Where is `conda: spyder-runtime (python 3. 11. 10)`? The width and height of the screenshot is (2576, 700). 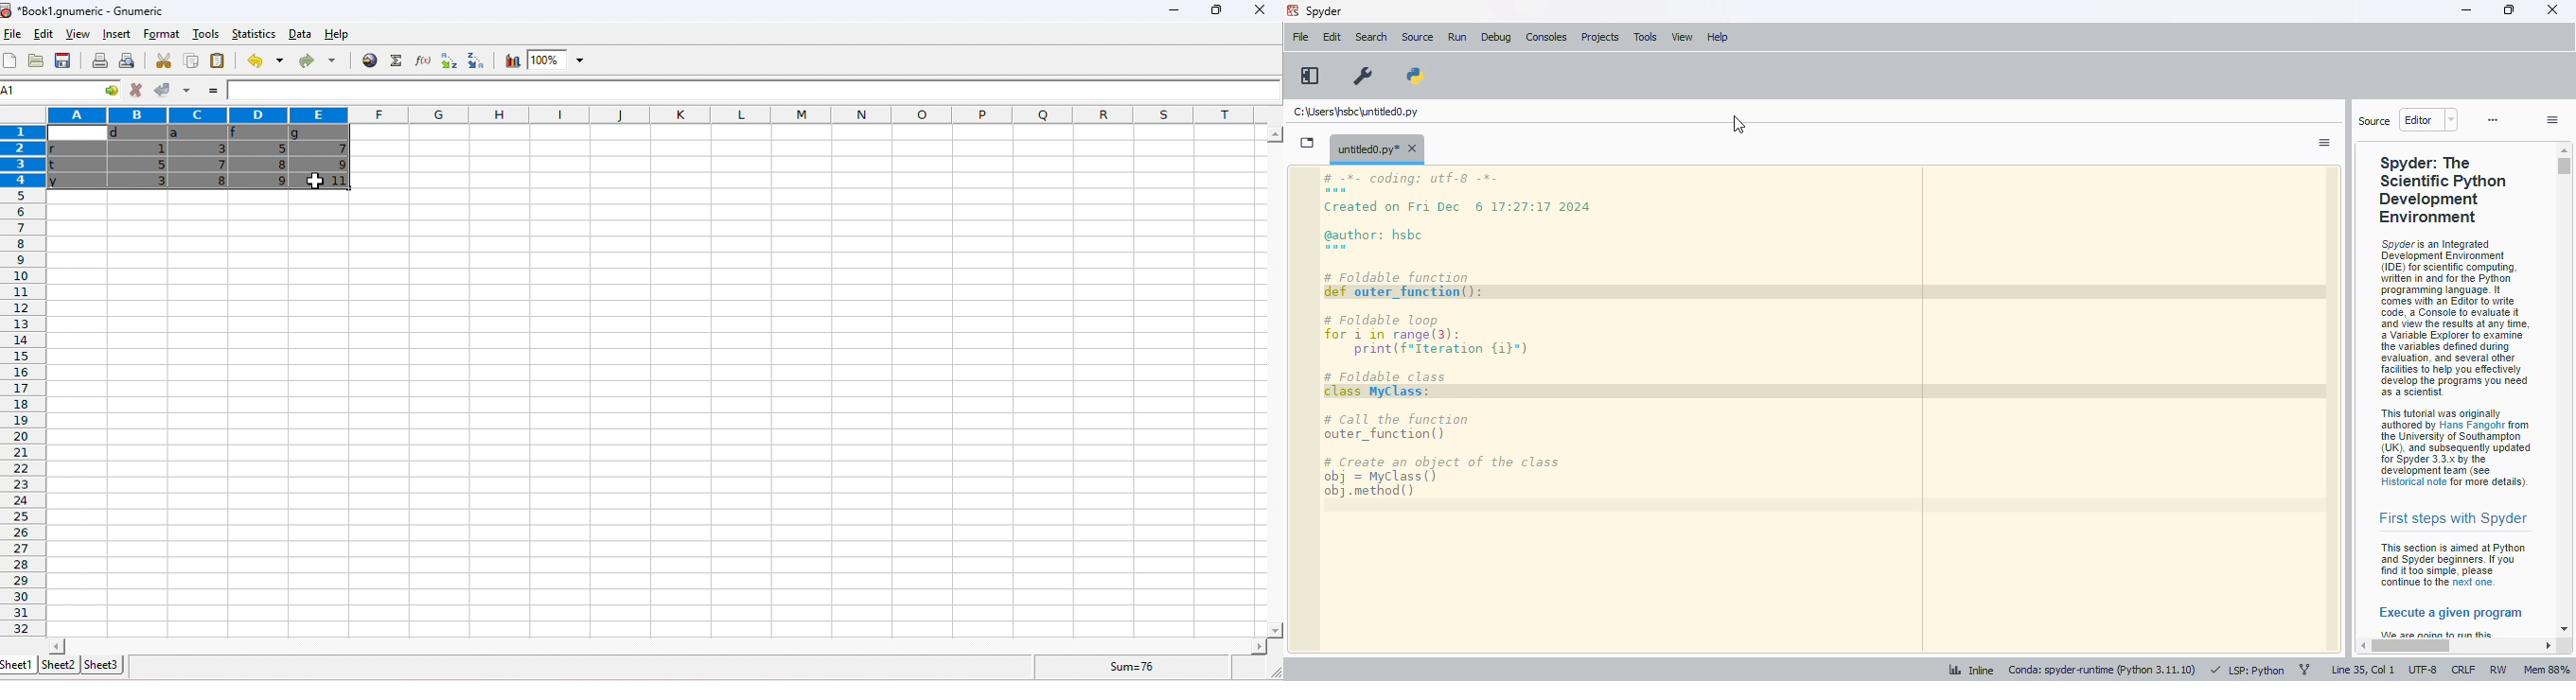
conda: spyder-runtime (python 3. 11. 10) is located at coordinates (2102, 669).